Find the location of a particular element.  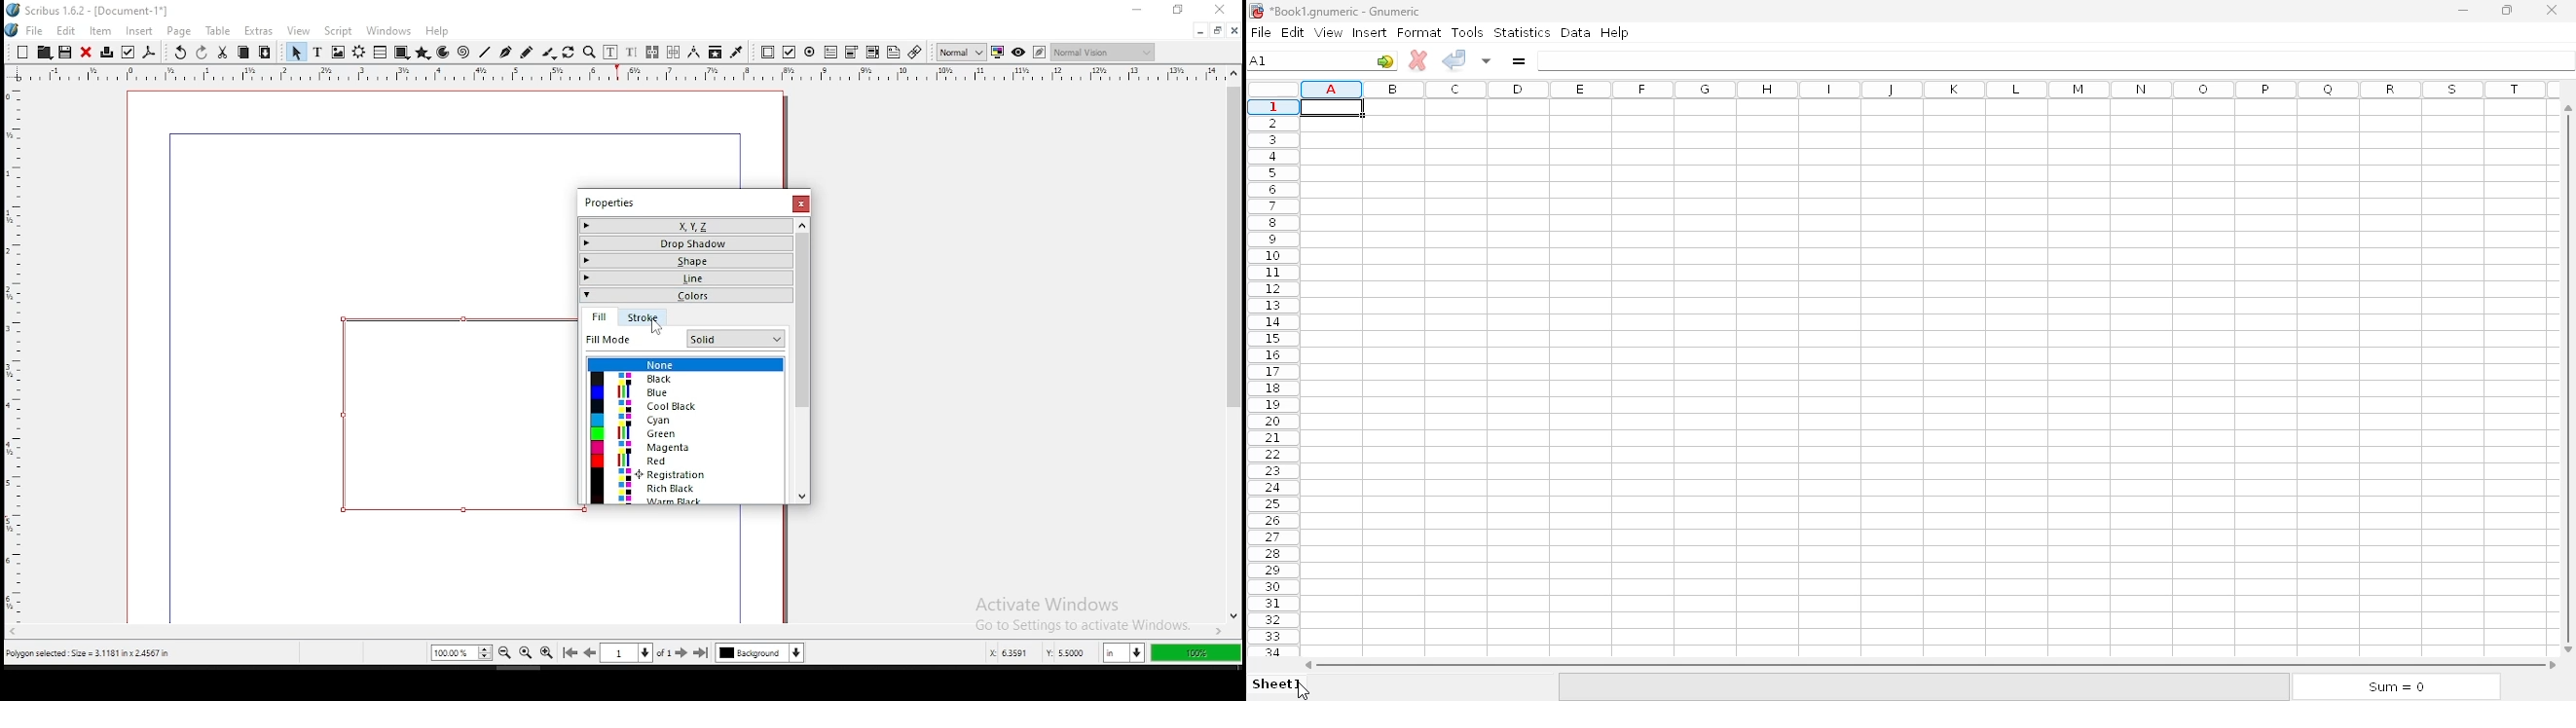

shape is located at coordinates (682, 260).